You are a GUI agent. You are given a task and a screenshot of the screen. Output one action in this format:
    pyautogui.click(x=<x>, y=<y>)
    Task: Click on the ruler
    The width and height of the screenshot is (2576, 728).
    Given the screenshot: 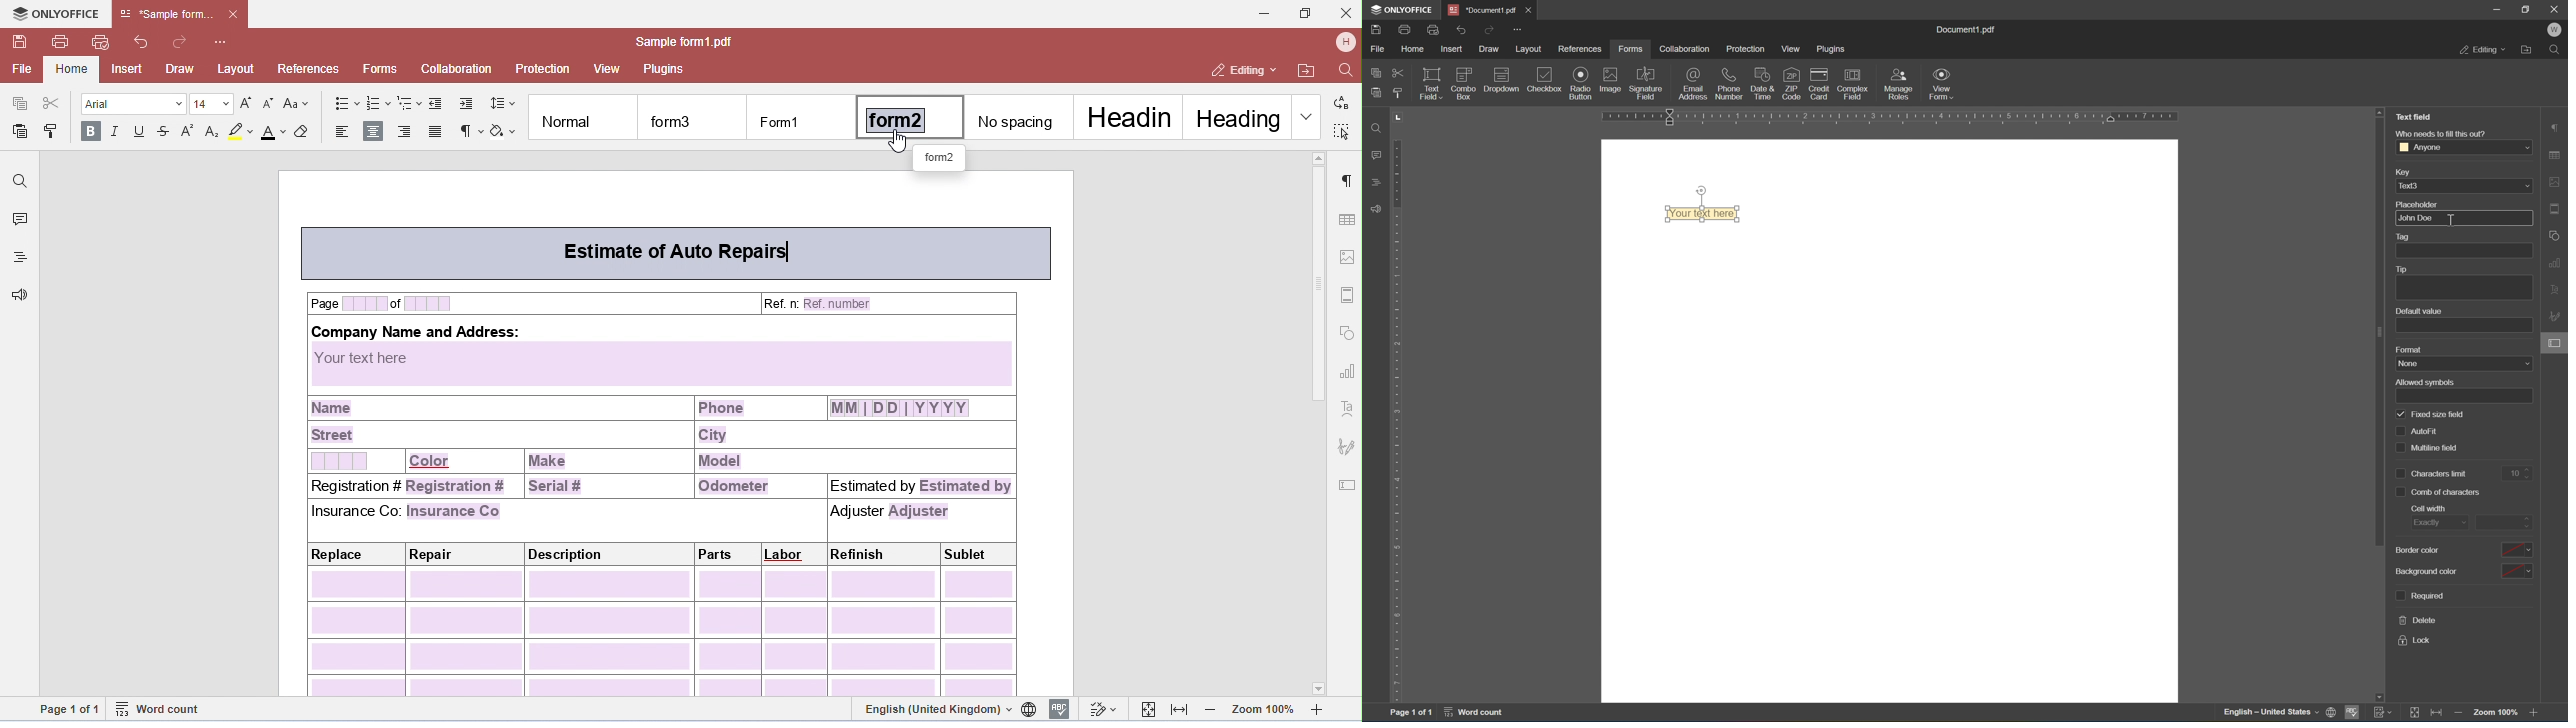 What is the action you would take?
    pyautogui.click(x=1885, y=118)
    